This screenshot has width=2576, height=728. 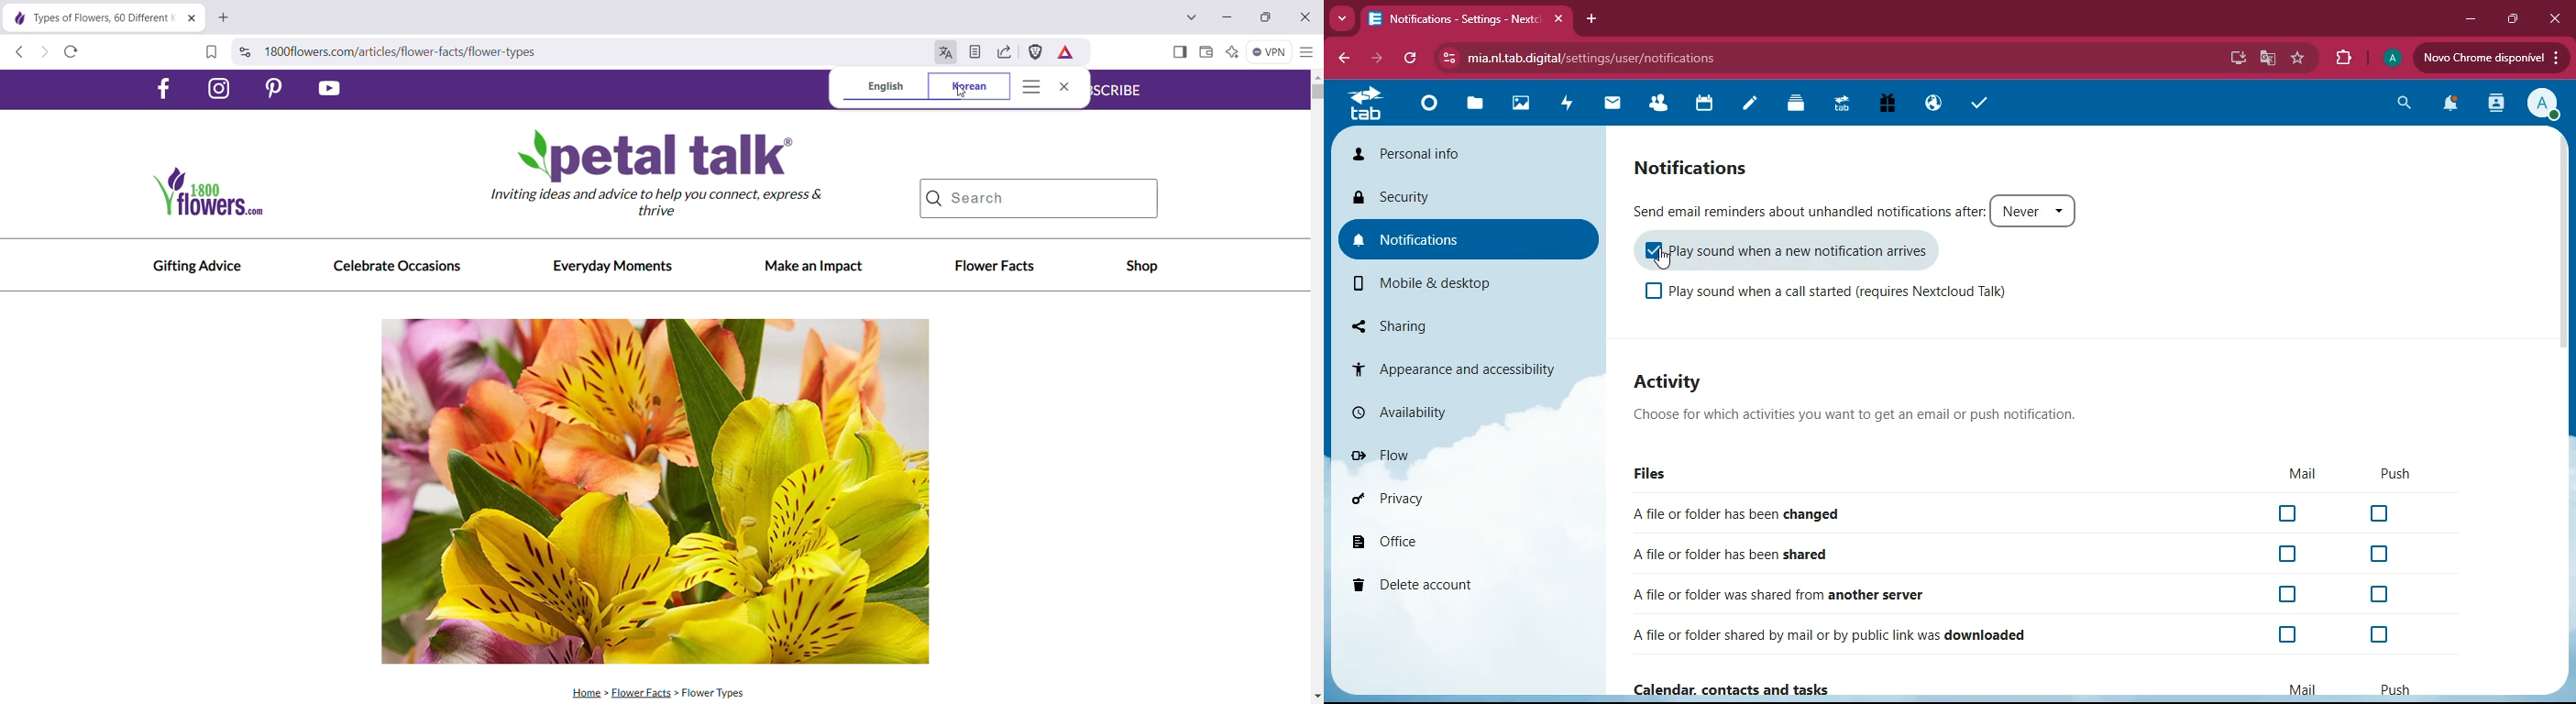 What do you see at coordinates (1930, 102) in the screenshot?
I see `public` at bounding box center [1930, 102].